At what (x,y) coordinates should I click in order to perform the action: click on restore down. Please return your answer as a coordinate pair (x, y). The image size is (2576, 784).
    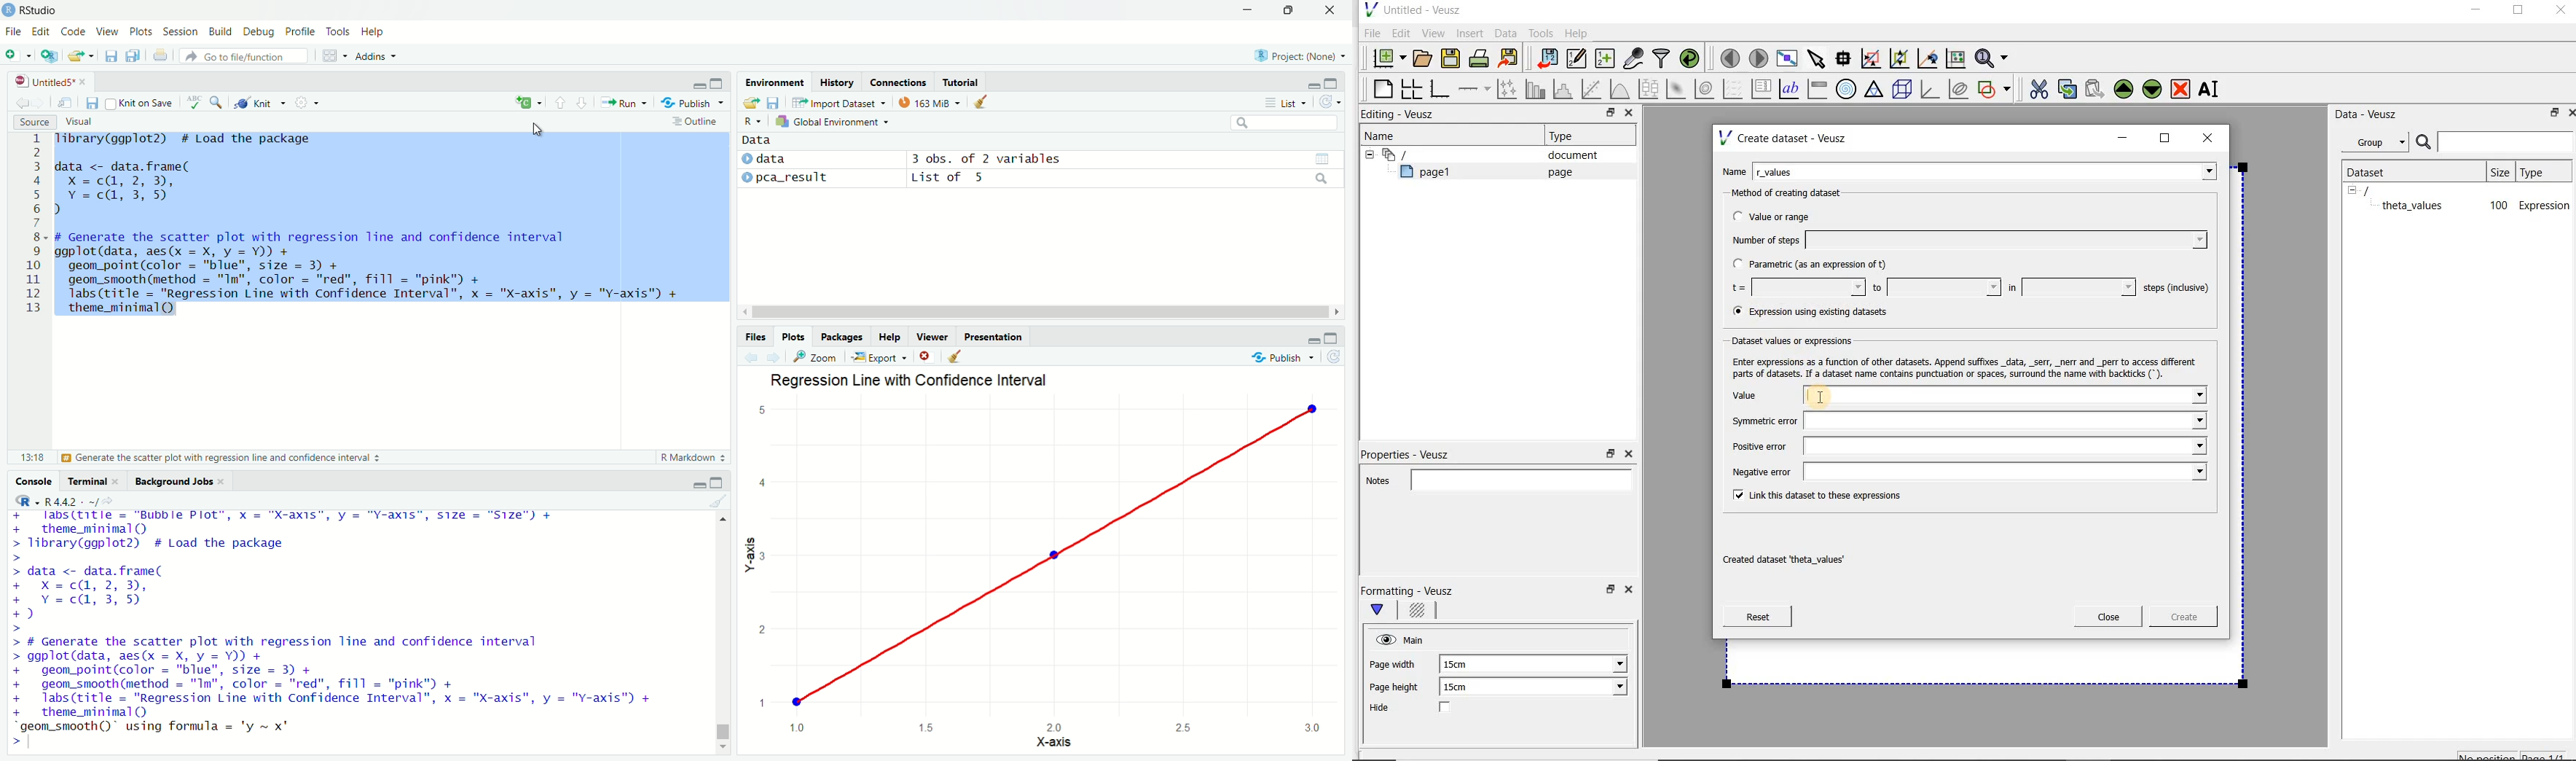
    Looking at the image, I should click on (1609, 593).